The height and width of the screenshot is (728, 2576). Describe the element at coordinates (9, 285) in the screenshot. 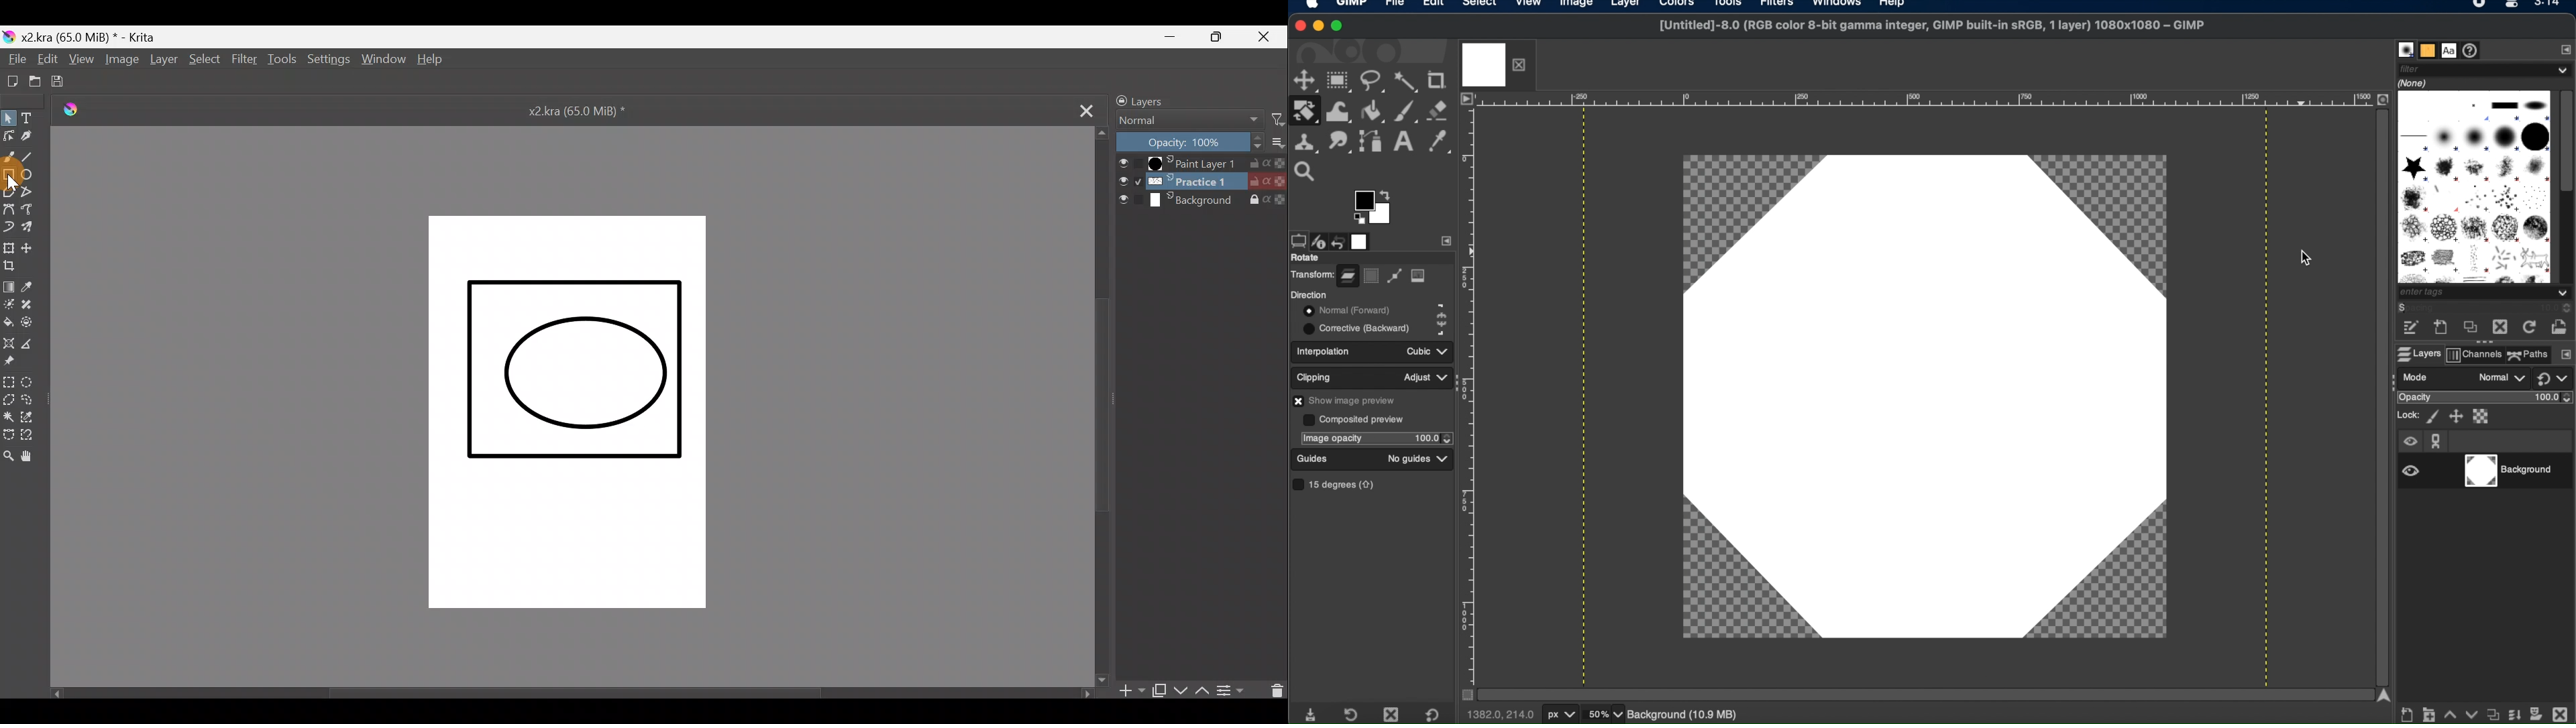

I see `Draw a gradient` at that location.